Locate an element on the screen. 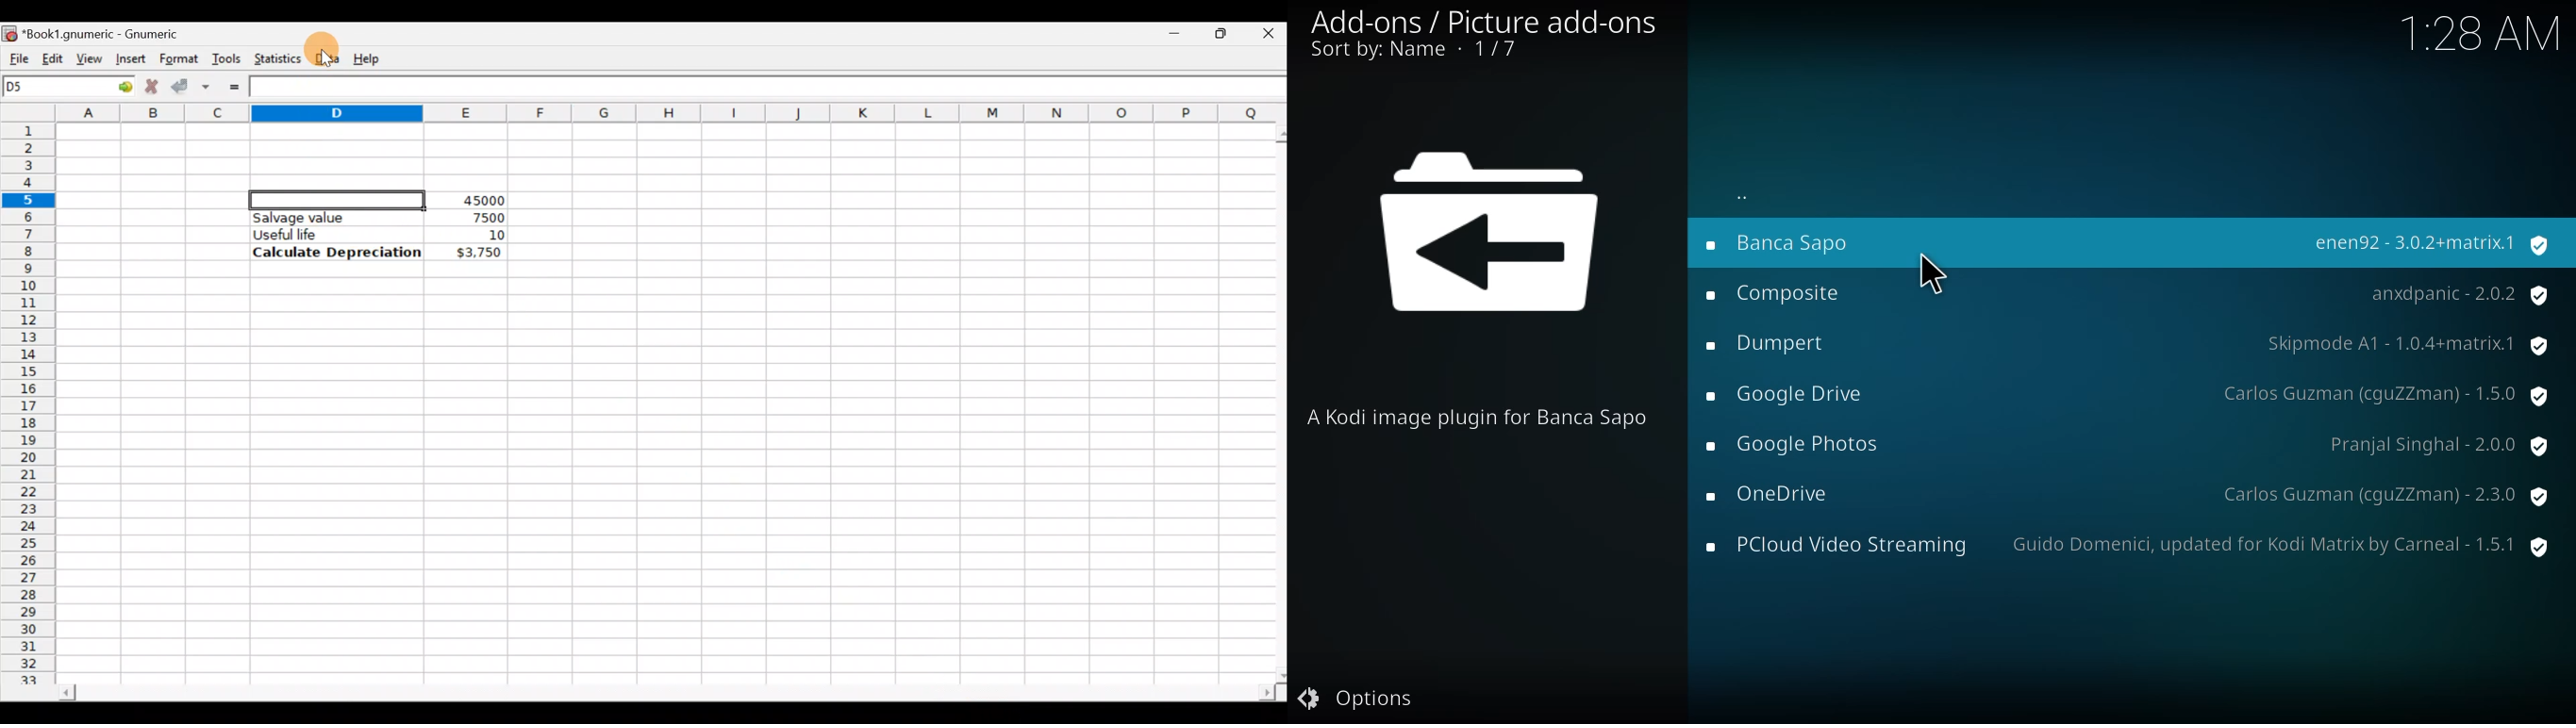 The height and width of the screenshot is (728, 2576). Help is located at coordinates (369, 58).